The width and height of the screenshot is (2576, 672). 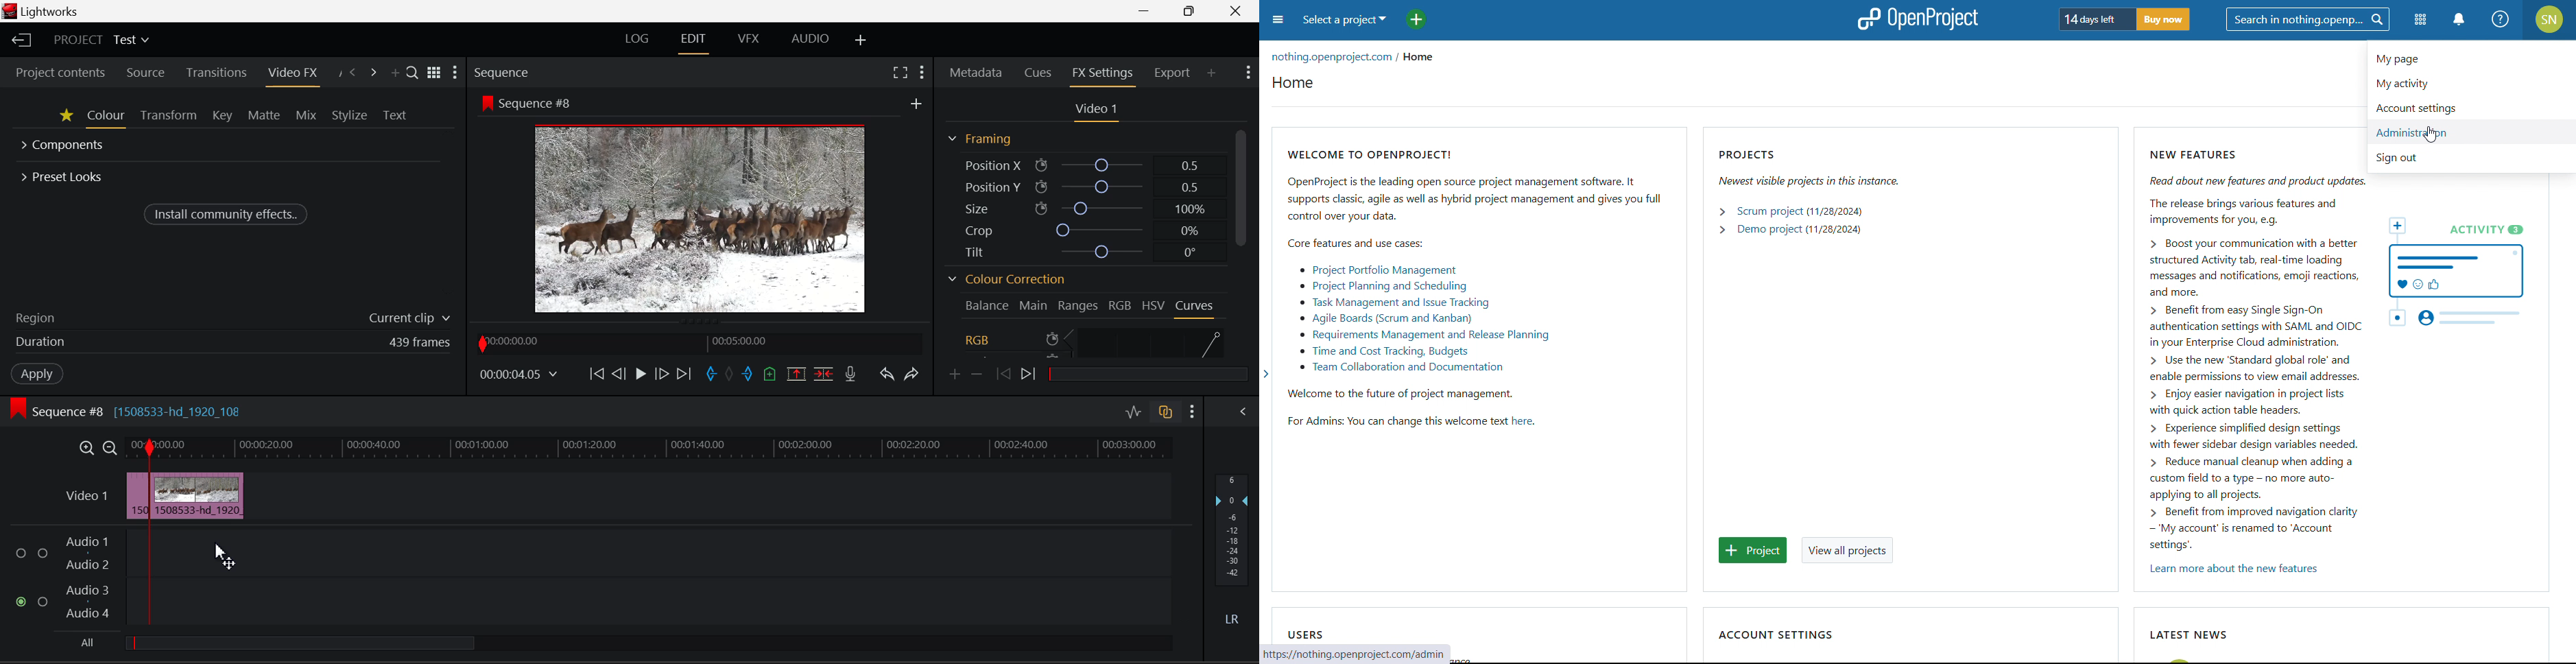 I want to click on Matte, so click(x=264, y=117).